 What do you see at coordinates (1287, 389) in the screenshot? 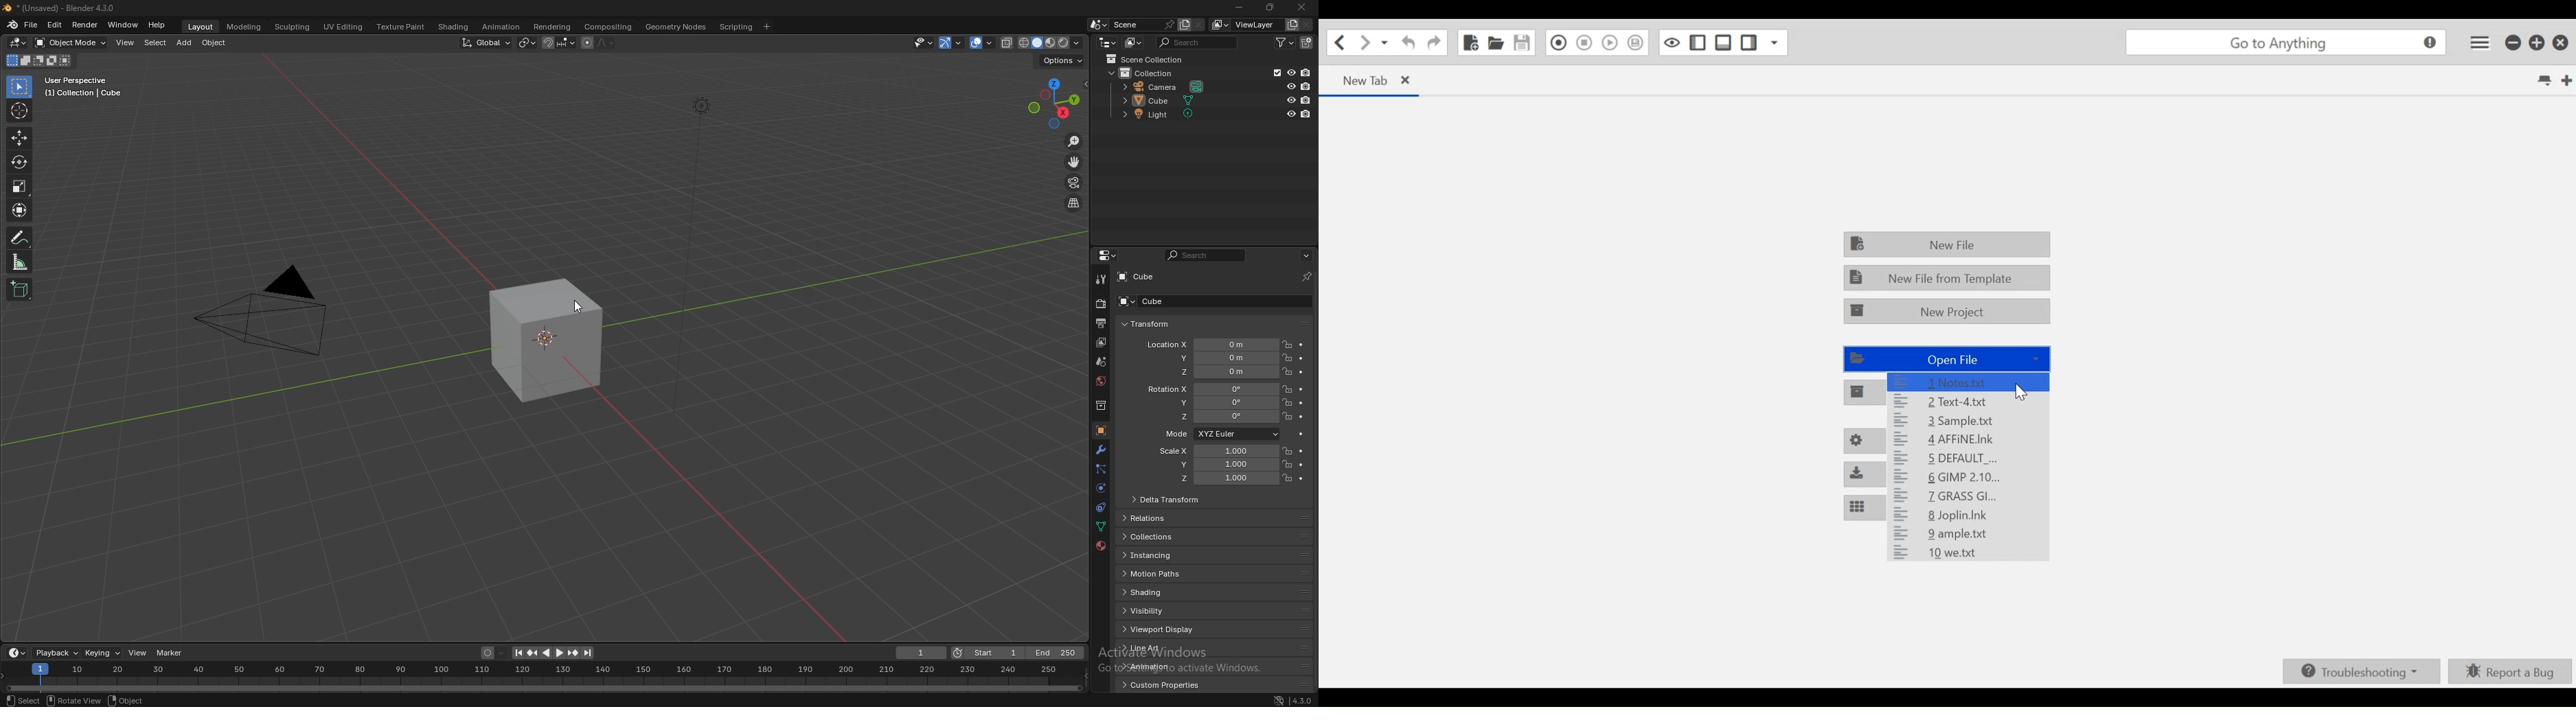
I see `lock` at bounding box center [1287, 389].